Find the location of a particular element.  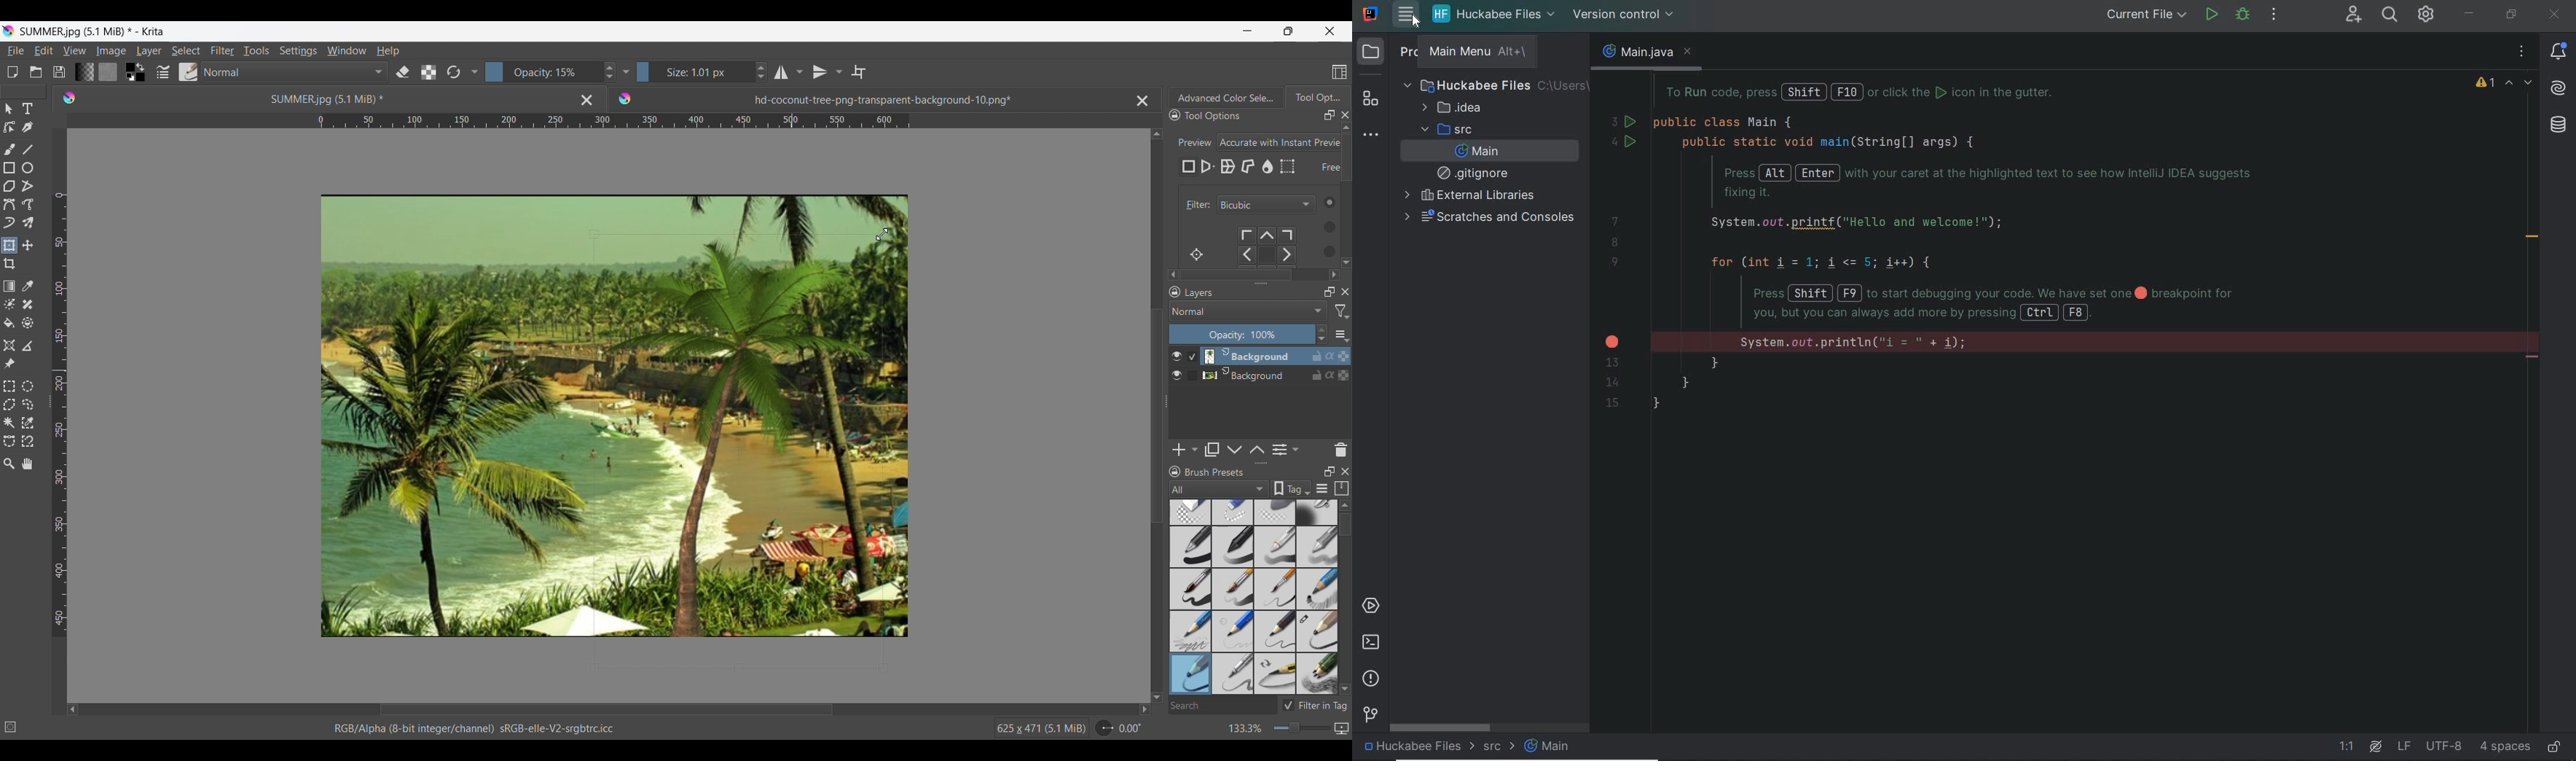

Freehand selection tool is located at coordinates (27, 404).